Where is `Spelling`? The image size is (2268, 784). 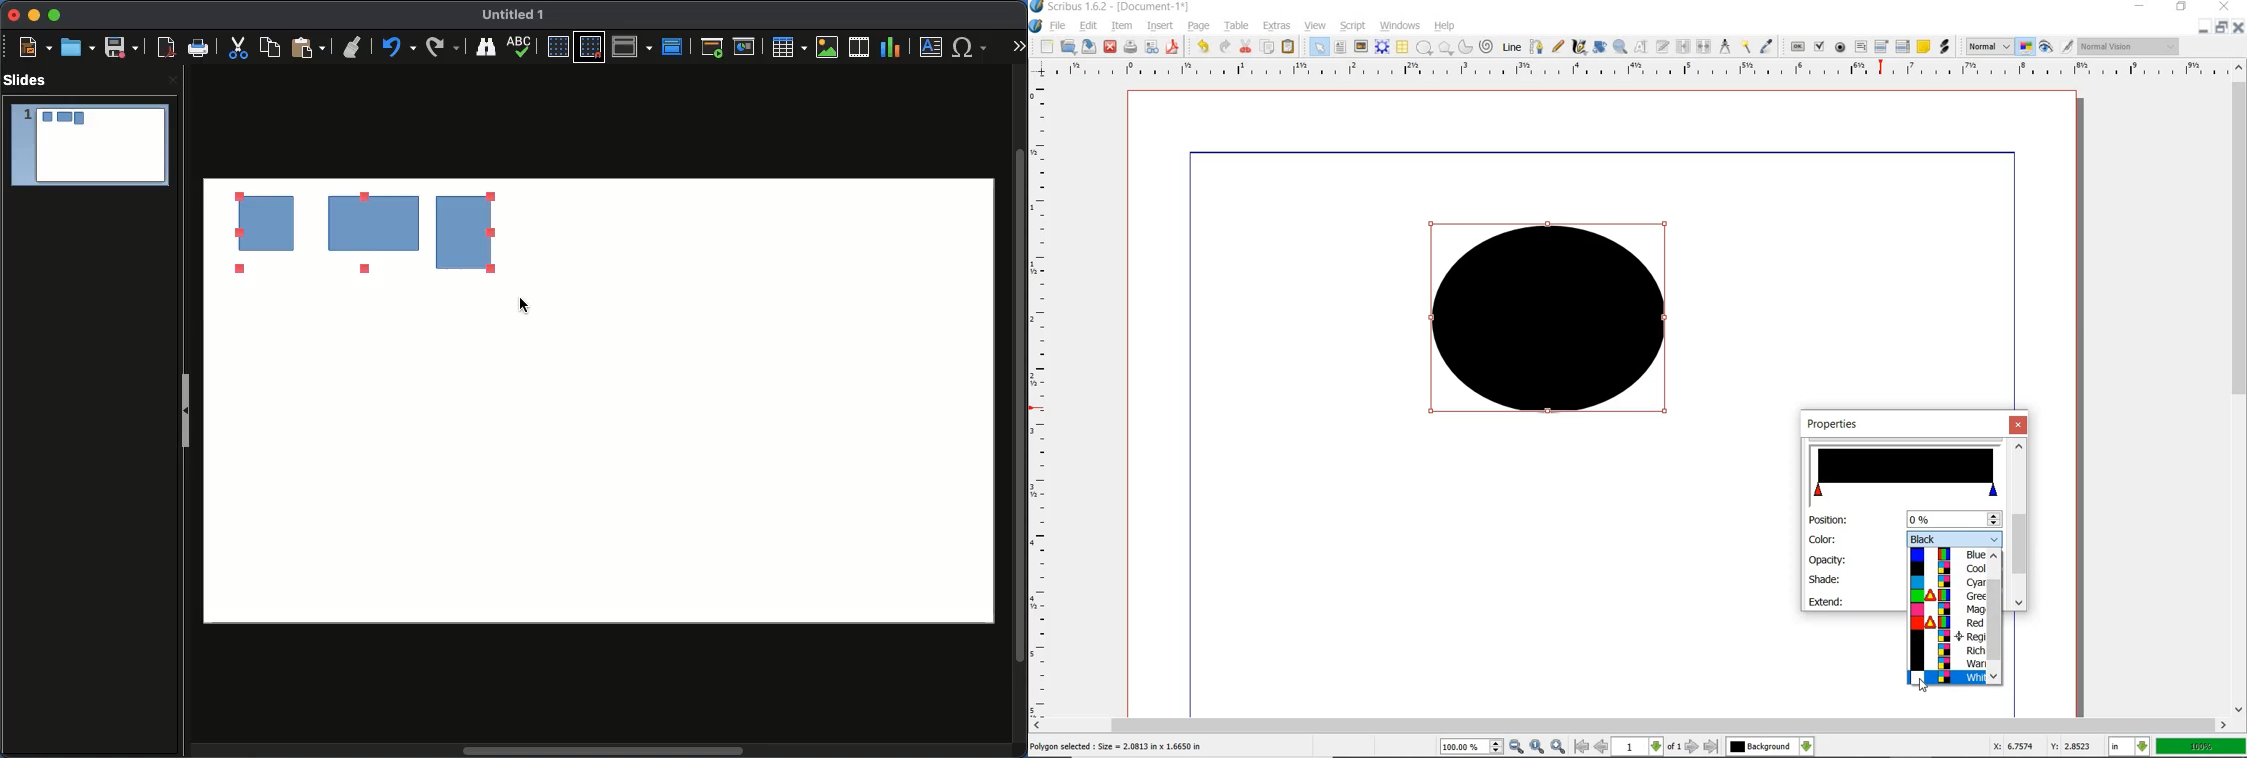
Spelling is located at coordinates (485, 47).